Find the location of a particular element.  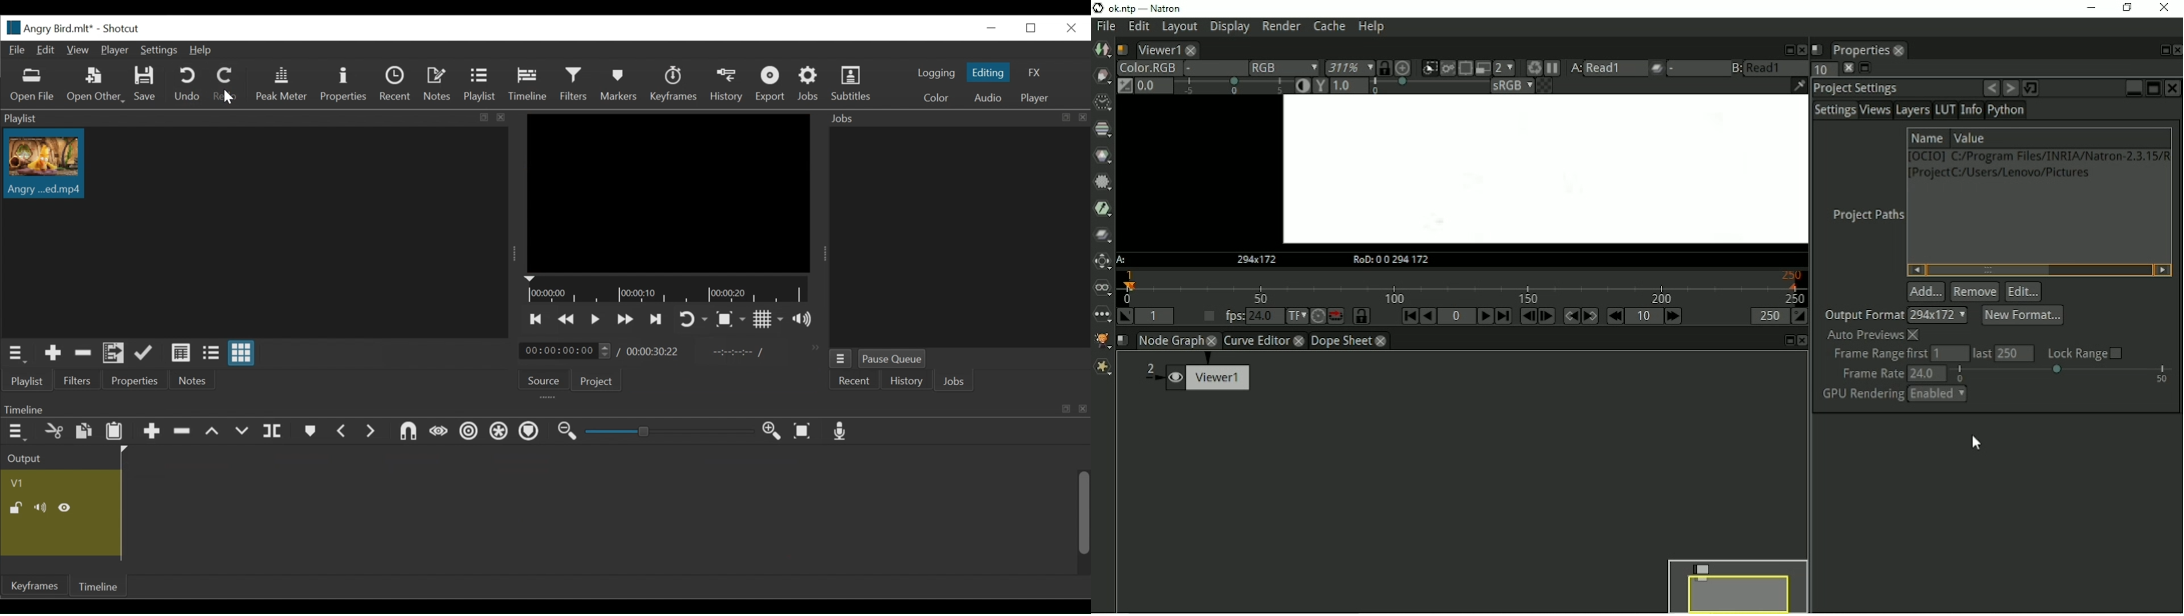

File Name is located at coordinates (45, 27).